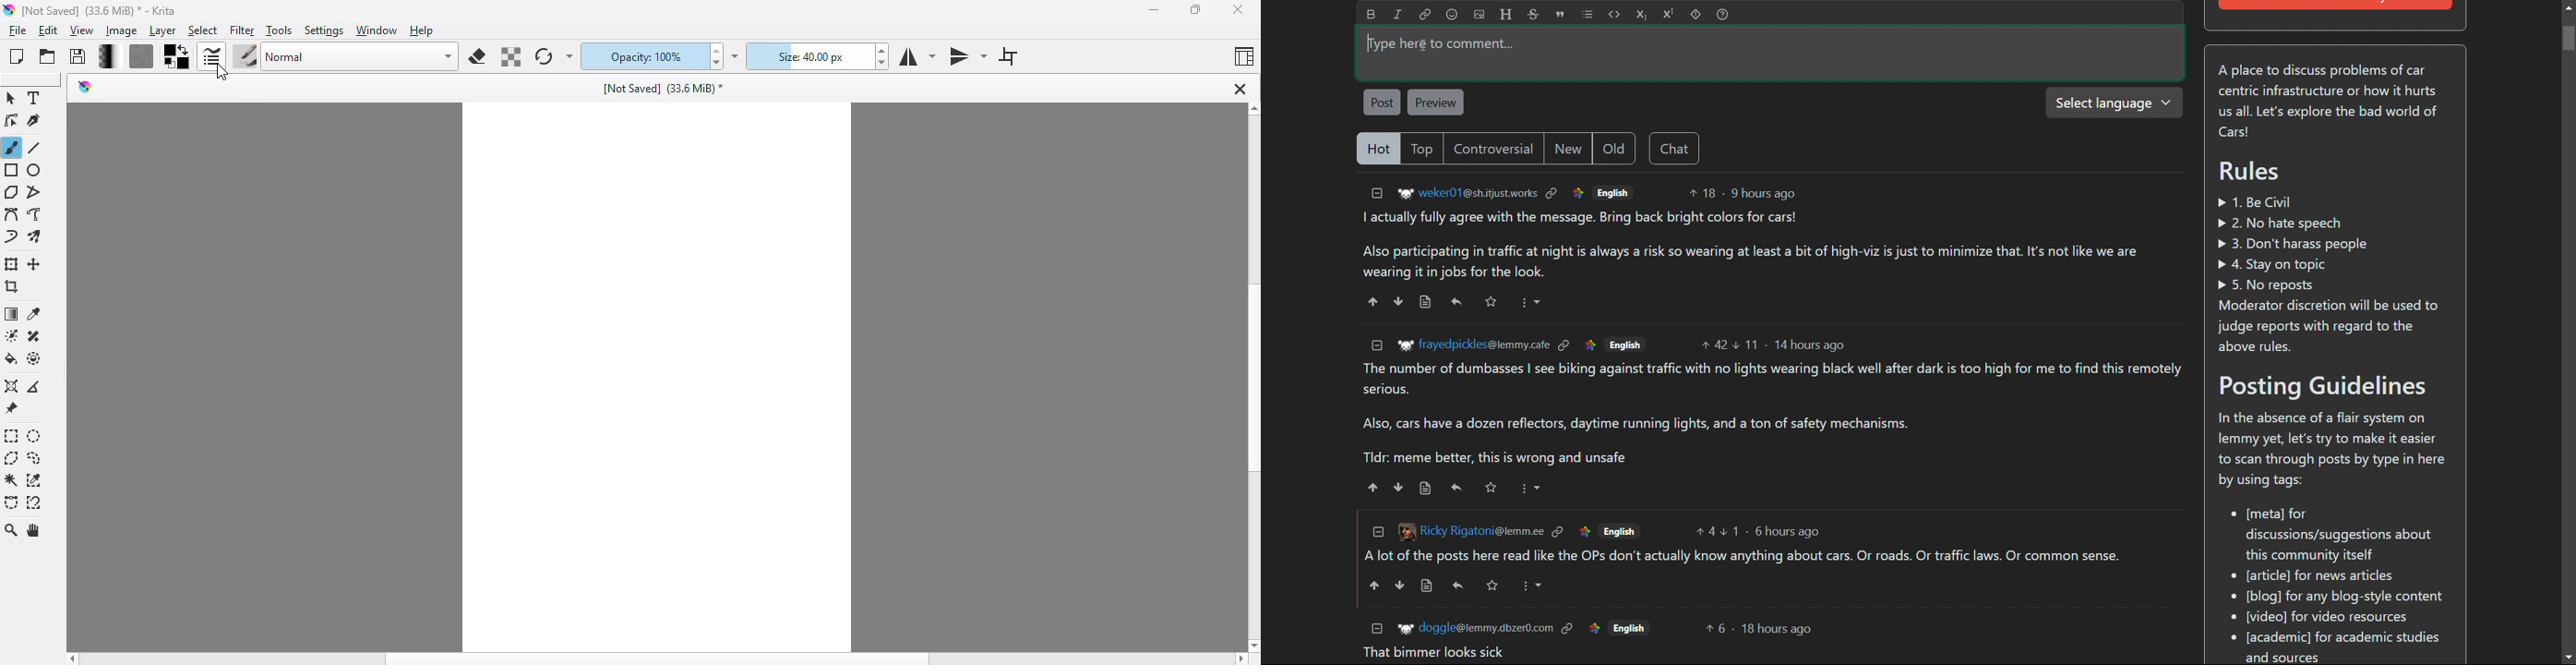 The width and height of the screenshot is (2576, 672). What do you see at coordinates (1240, 9) in the screenshot?
I see `close` at bounding box center [1240, 9].